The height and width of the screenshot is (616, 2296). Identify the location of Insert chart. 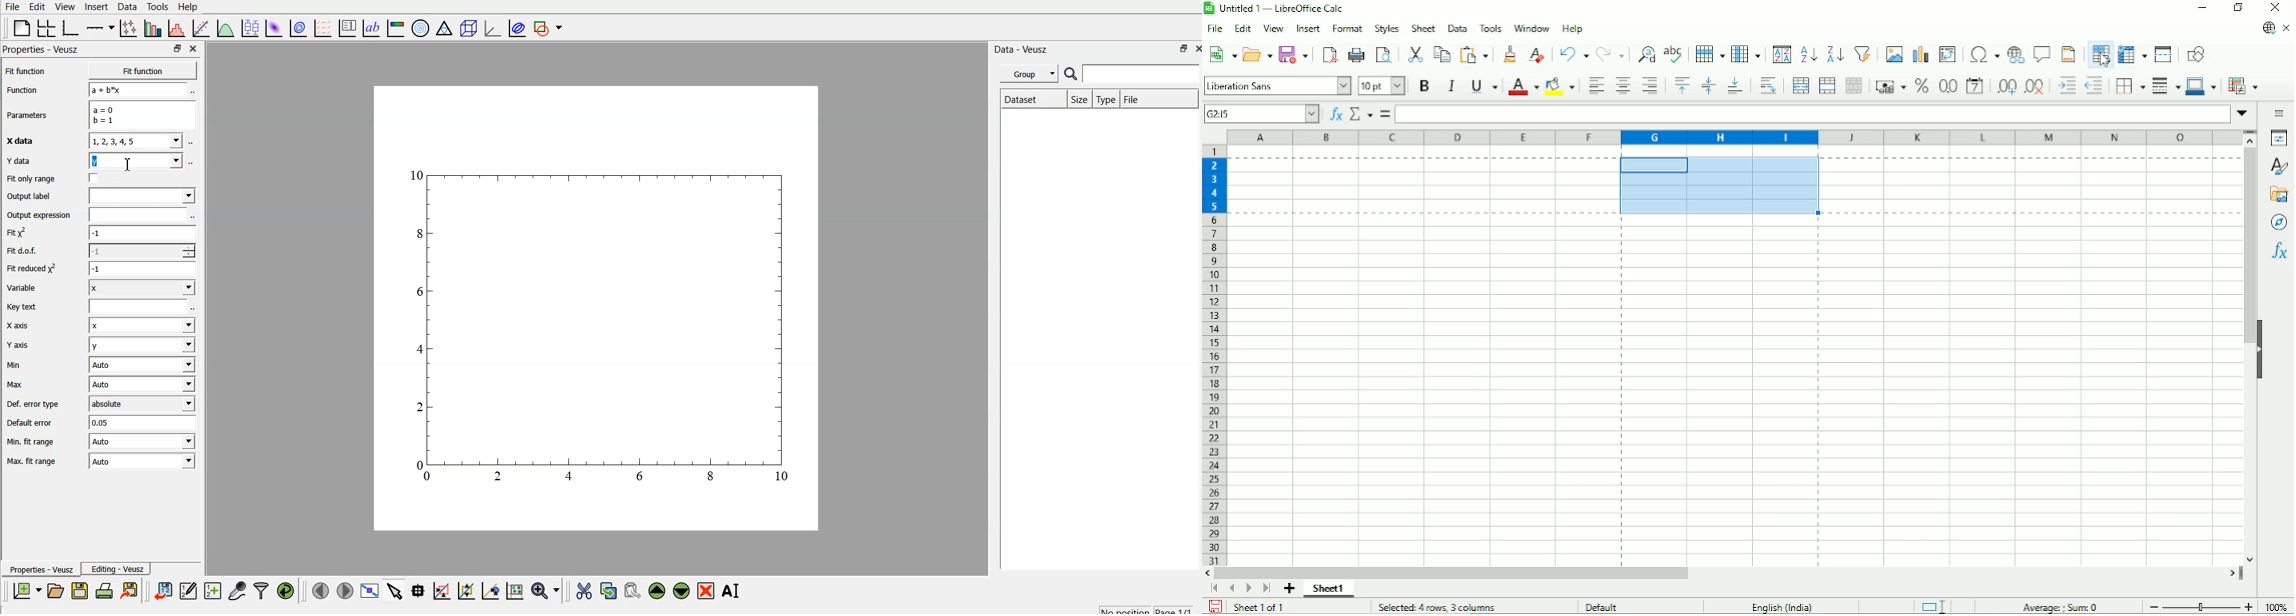
(1919, 52).